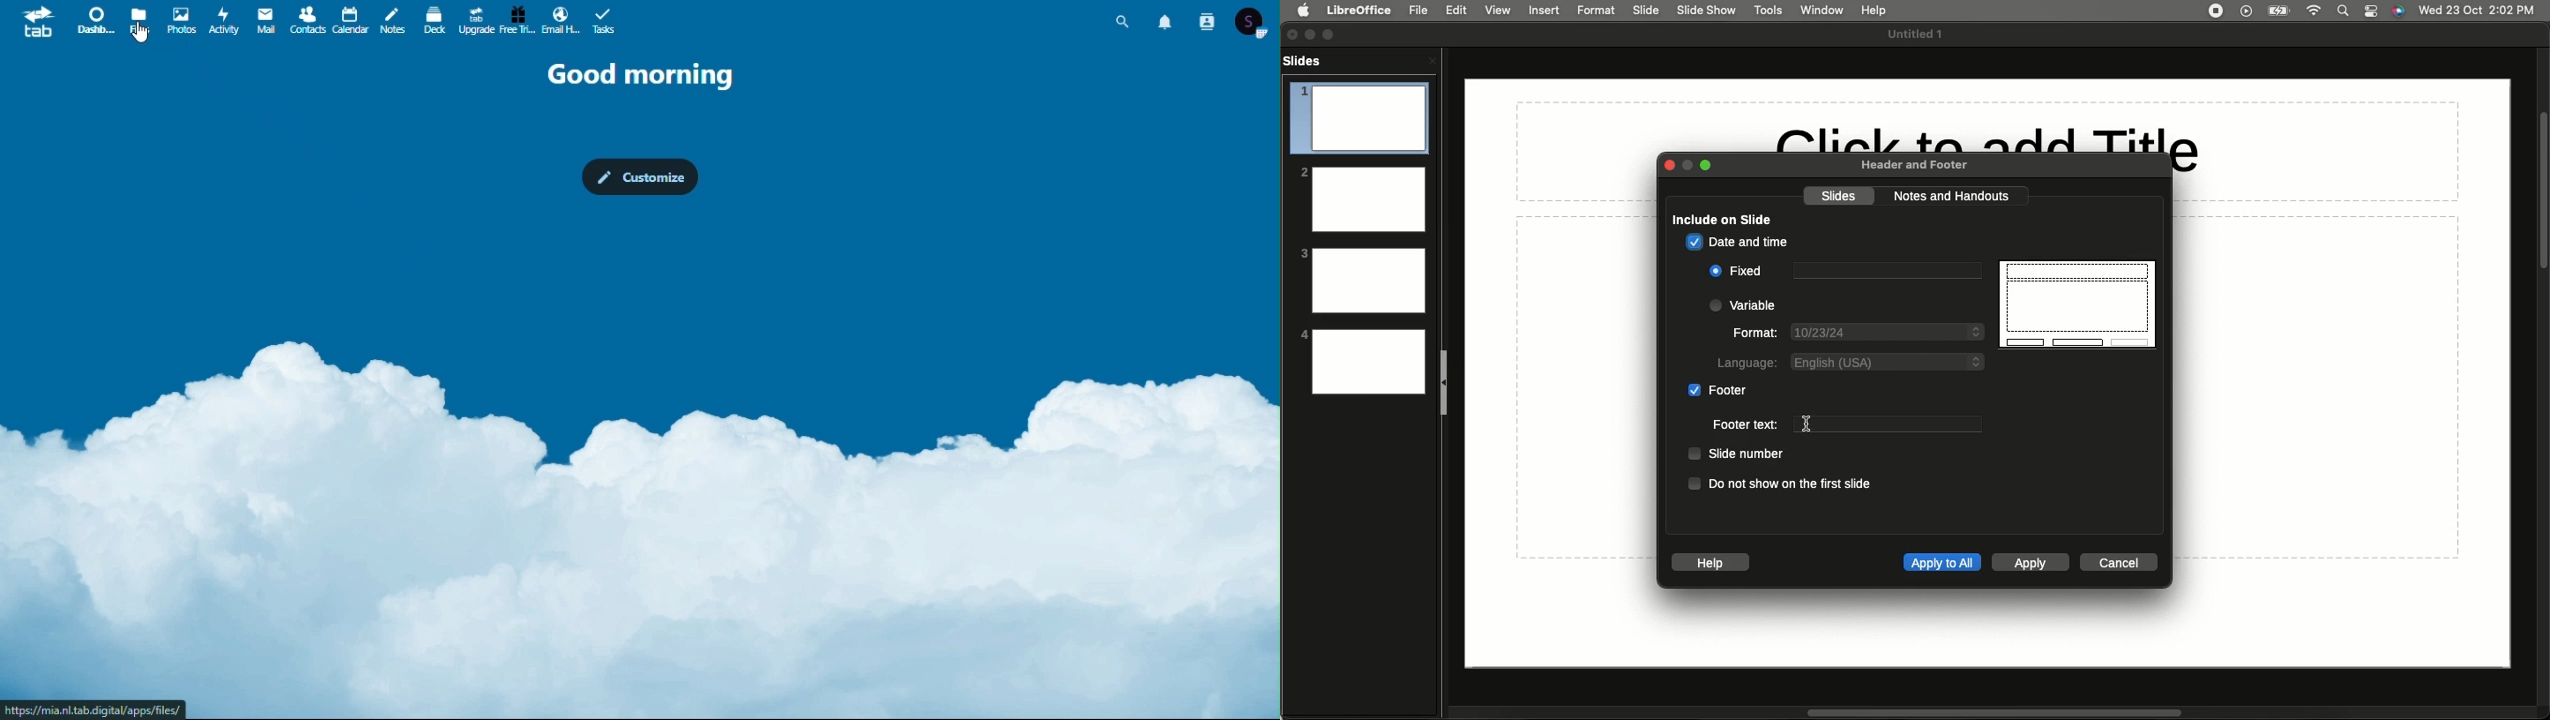 Image resolution: width=2576 pixels, height=728 pixels. I want to click on Contacts, so click(1207, 21).